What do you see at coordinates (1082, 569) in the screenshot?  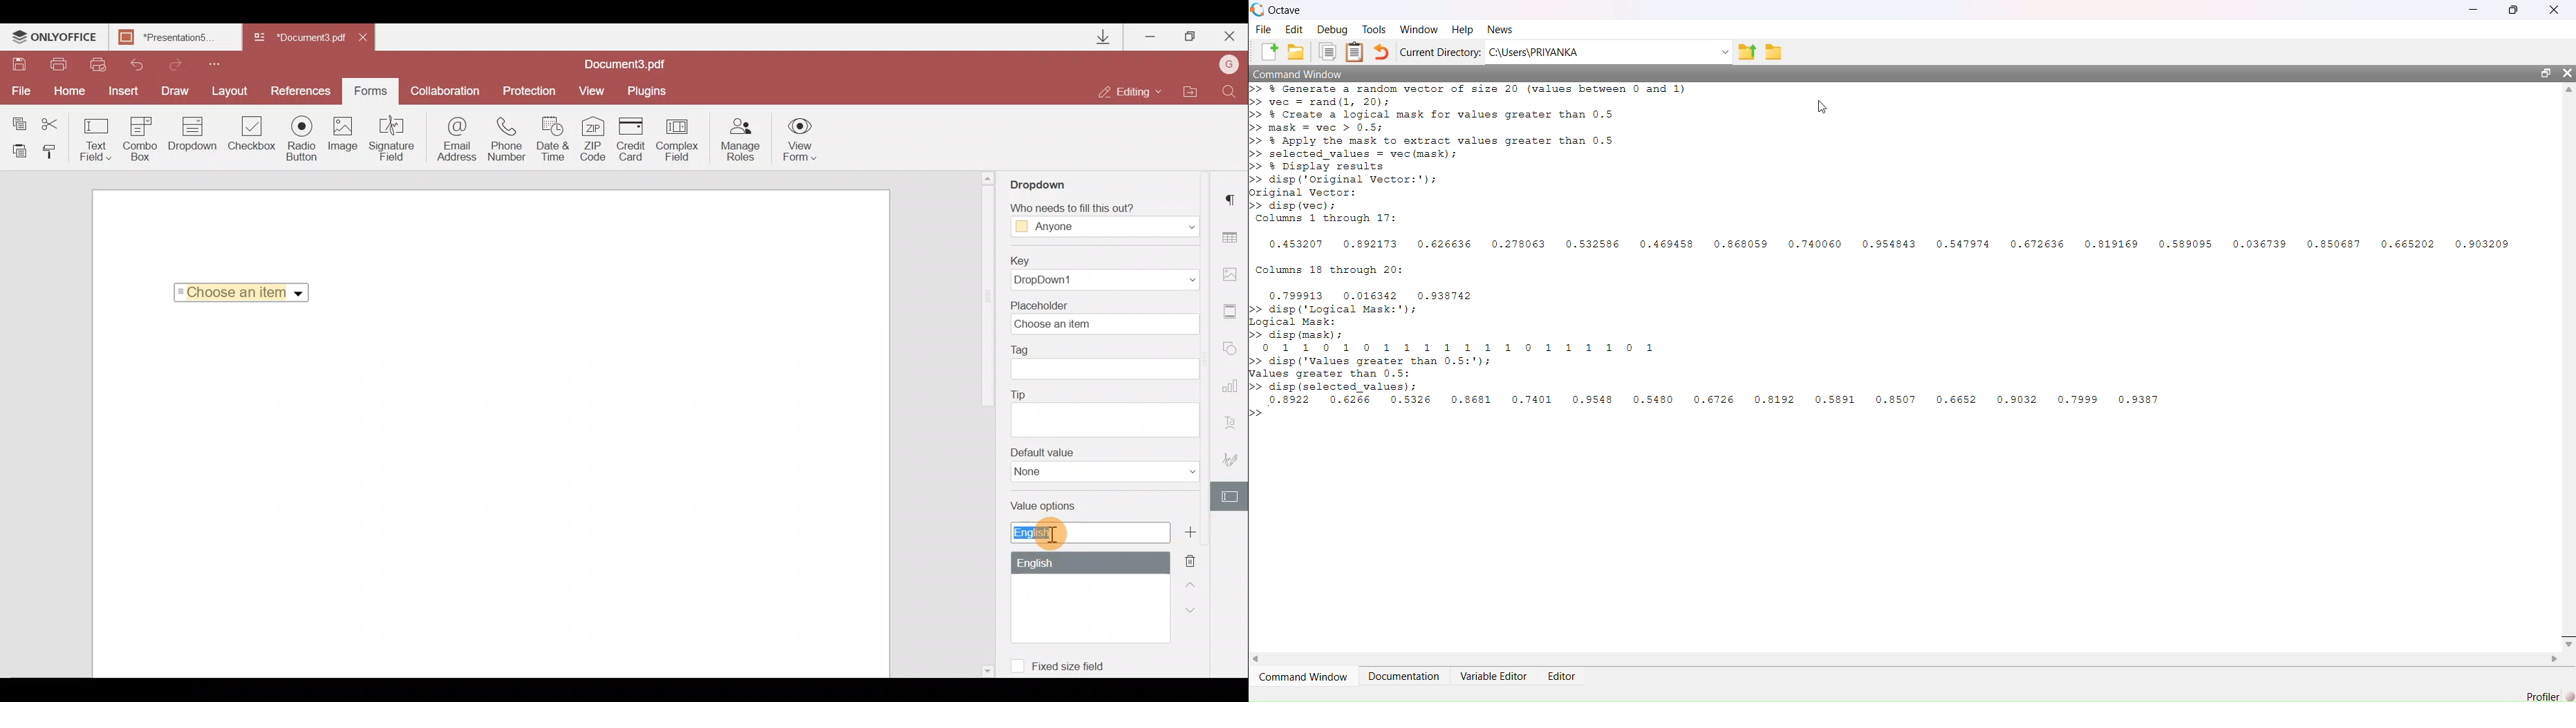 I see `Value options` at bounding box center [1082, 569].